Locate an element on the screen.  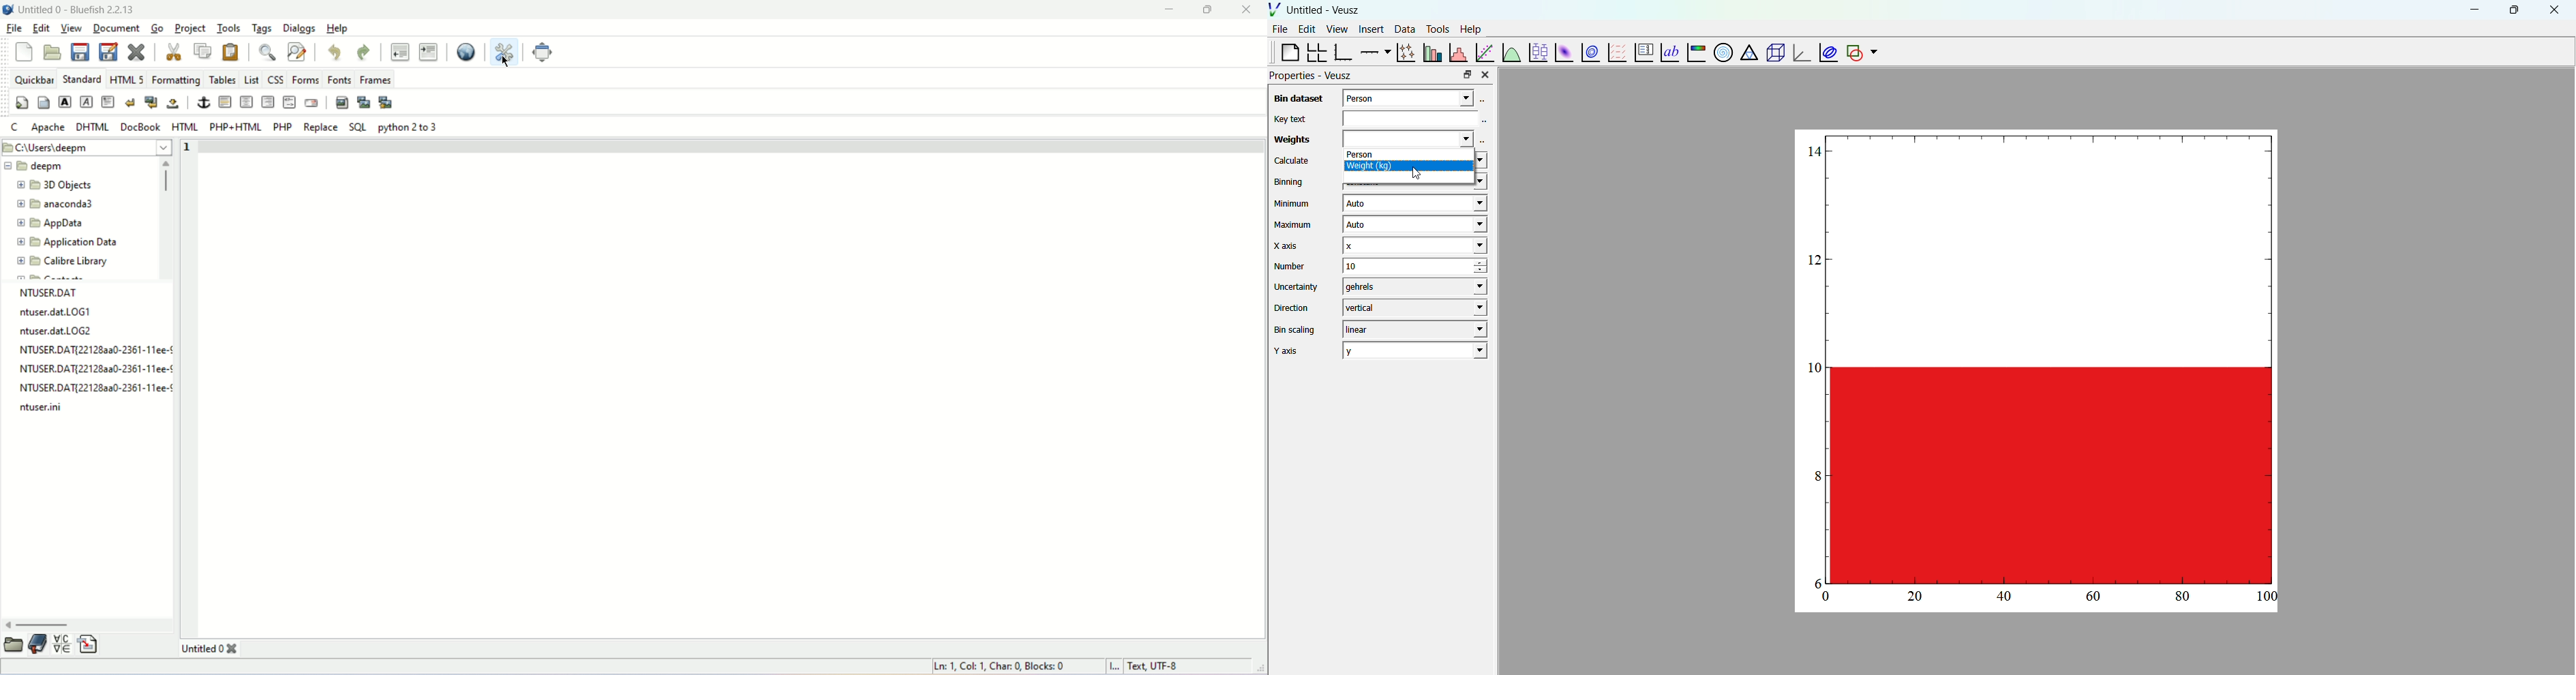
Ln: 1. Col: 1. Char: 0 Blocks: 0 is located at coordinates (1002, 665).